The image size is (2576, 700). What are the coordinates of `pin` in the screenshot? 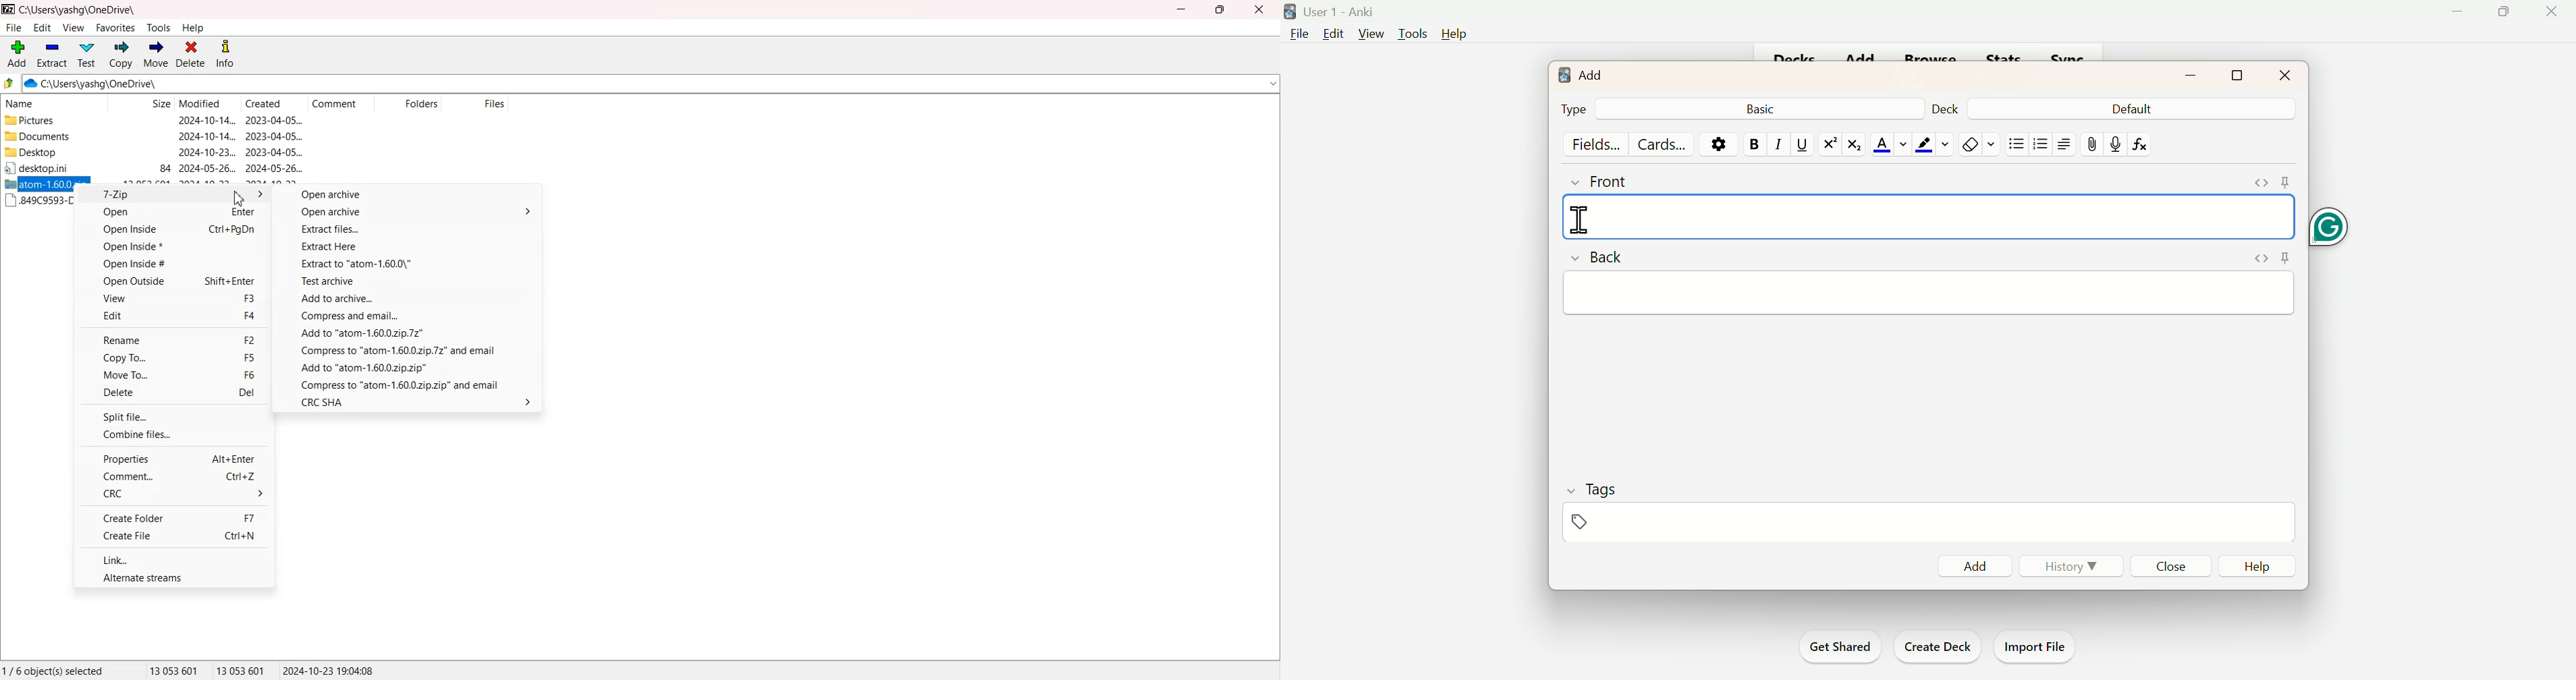 It's located at (2287, 181).